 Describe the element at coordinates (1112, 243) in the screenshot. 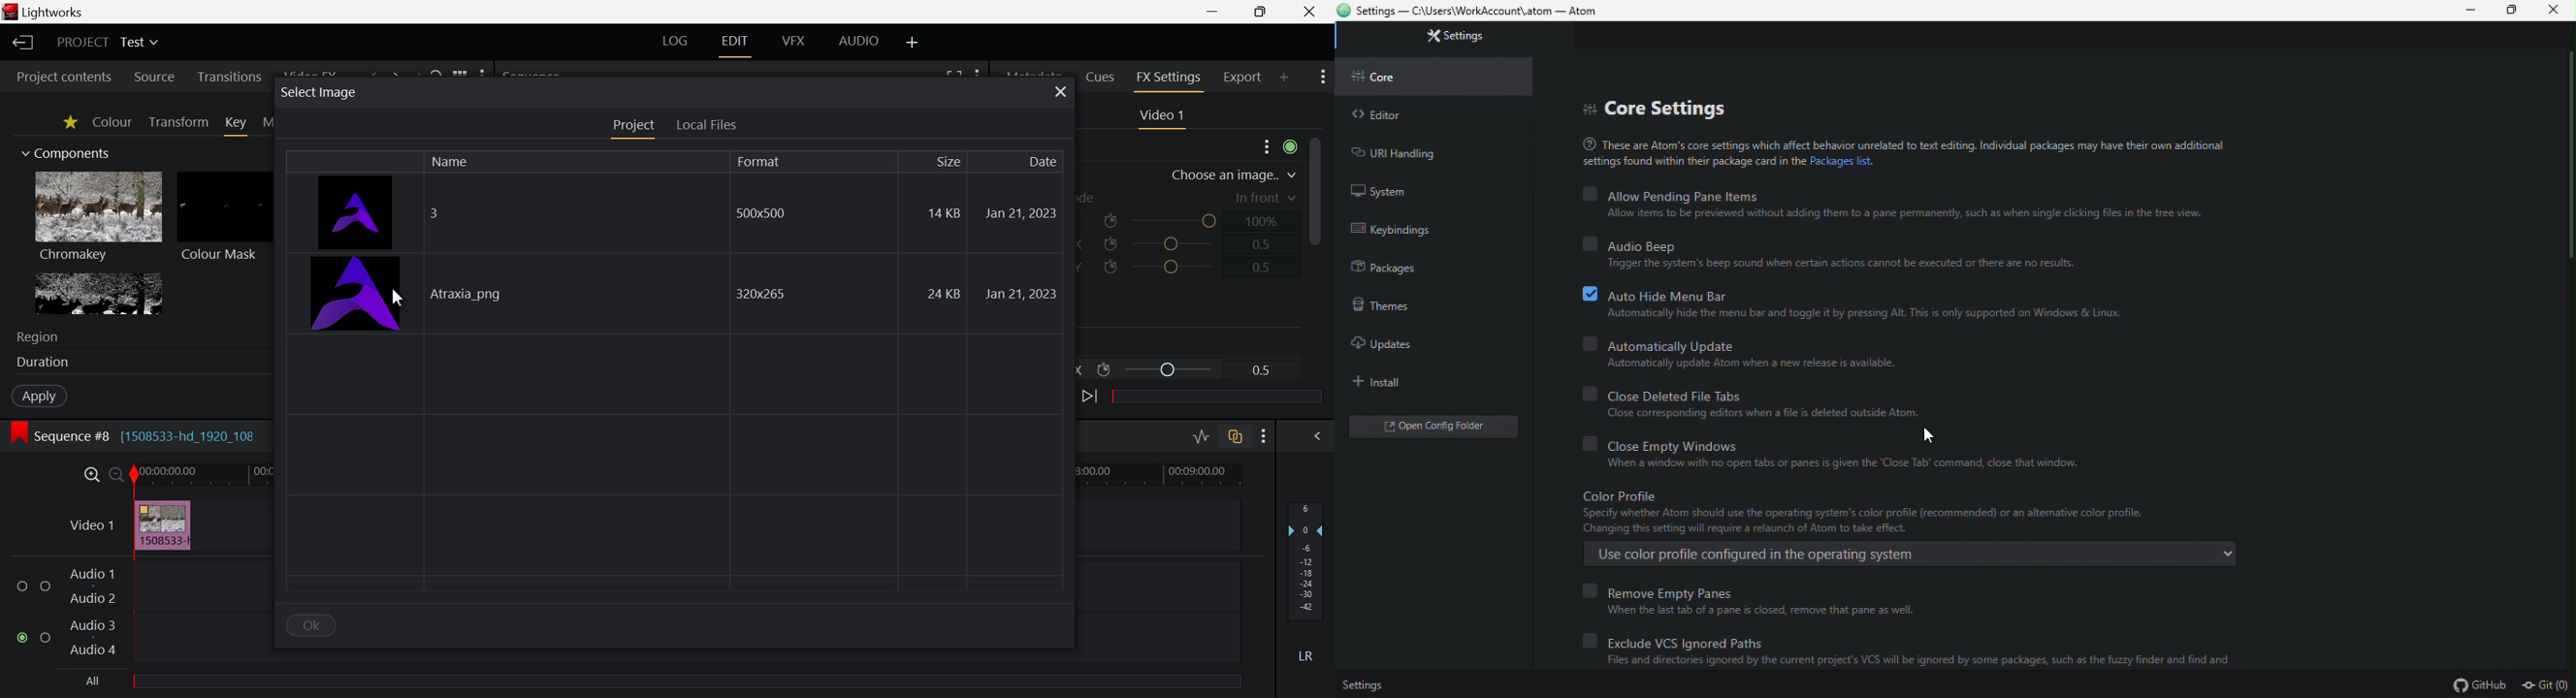

I see `icon` at that location.